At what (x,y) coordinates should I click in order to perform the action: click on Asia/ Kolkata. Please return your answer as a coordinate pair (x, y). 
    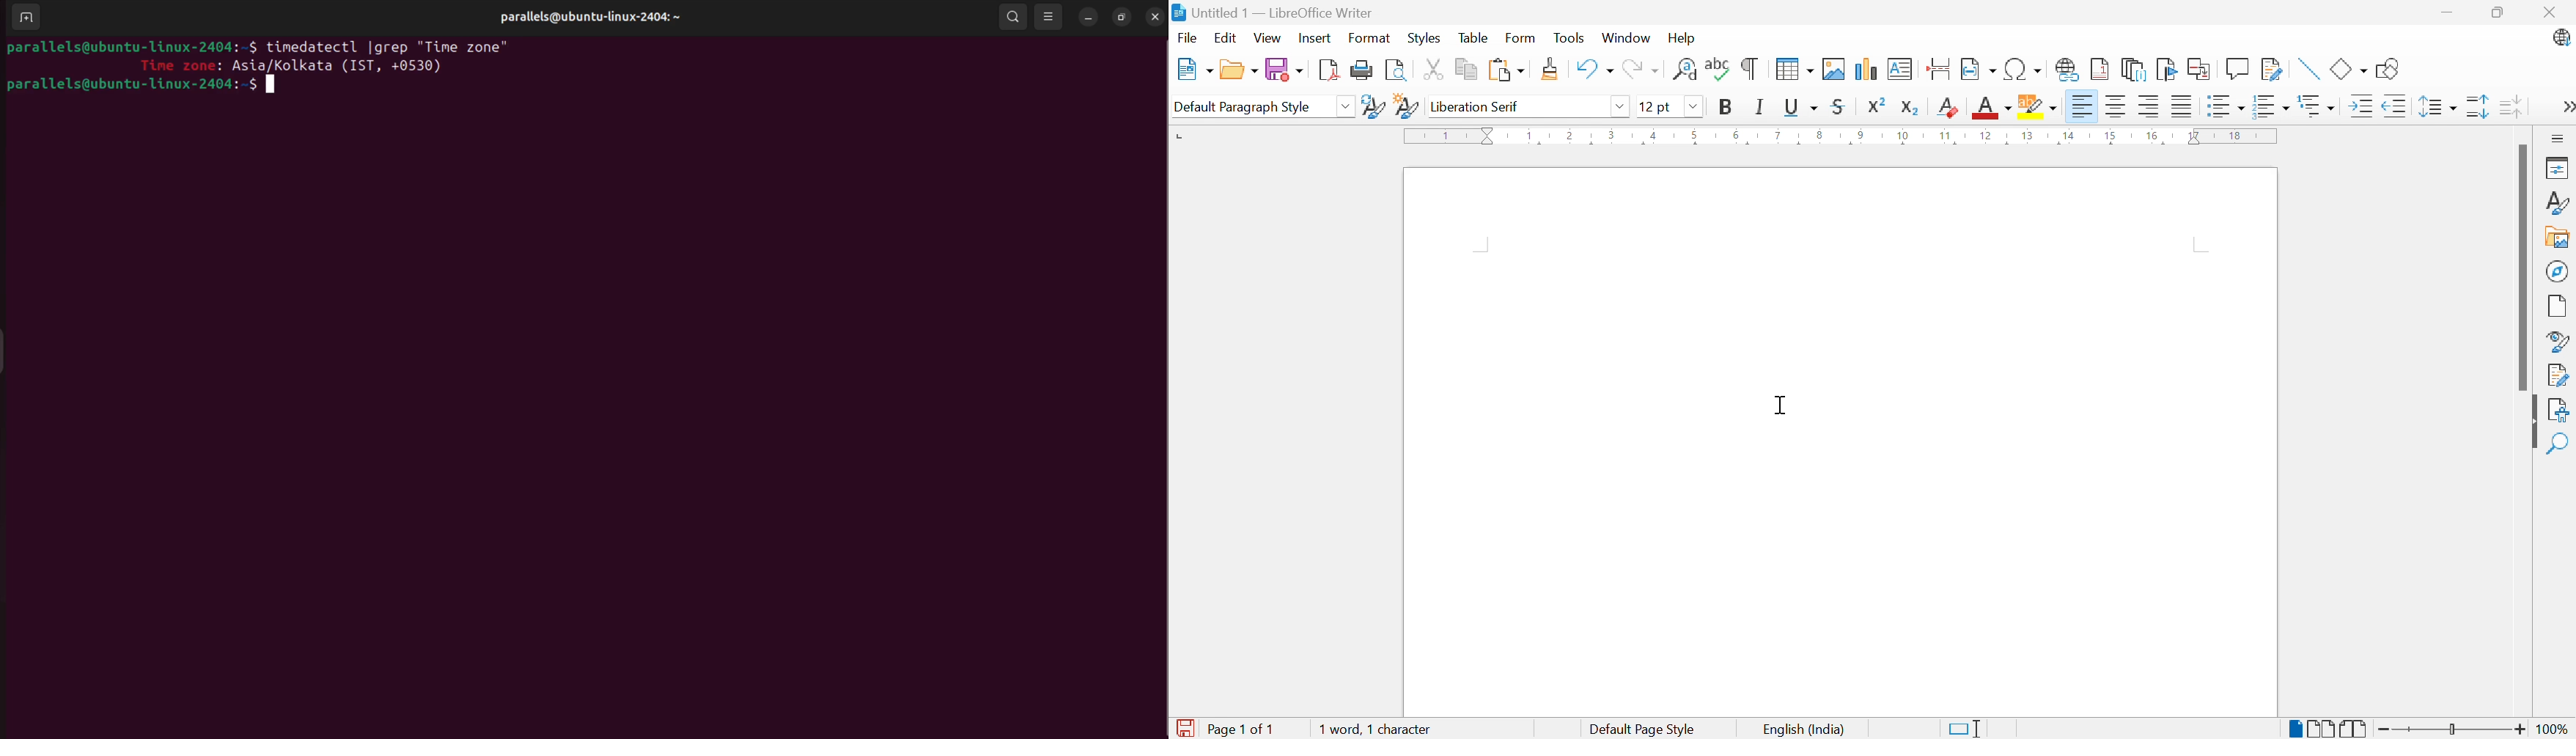
    Looking at the image, I should click on (287, 66).